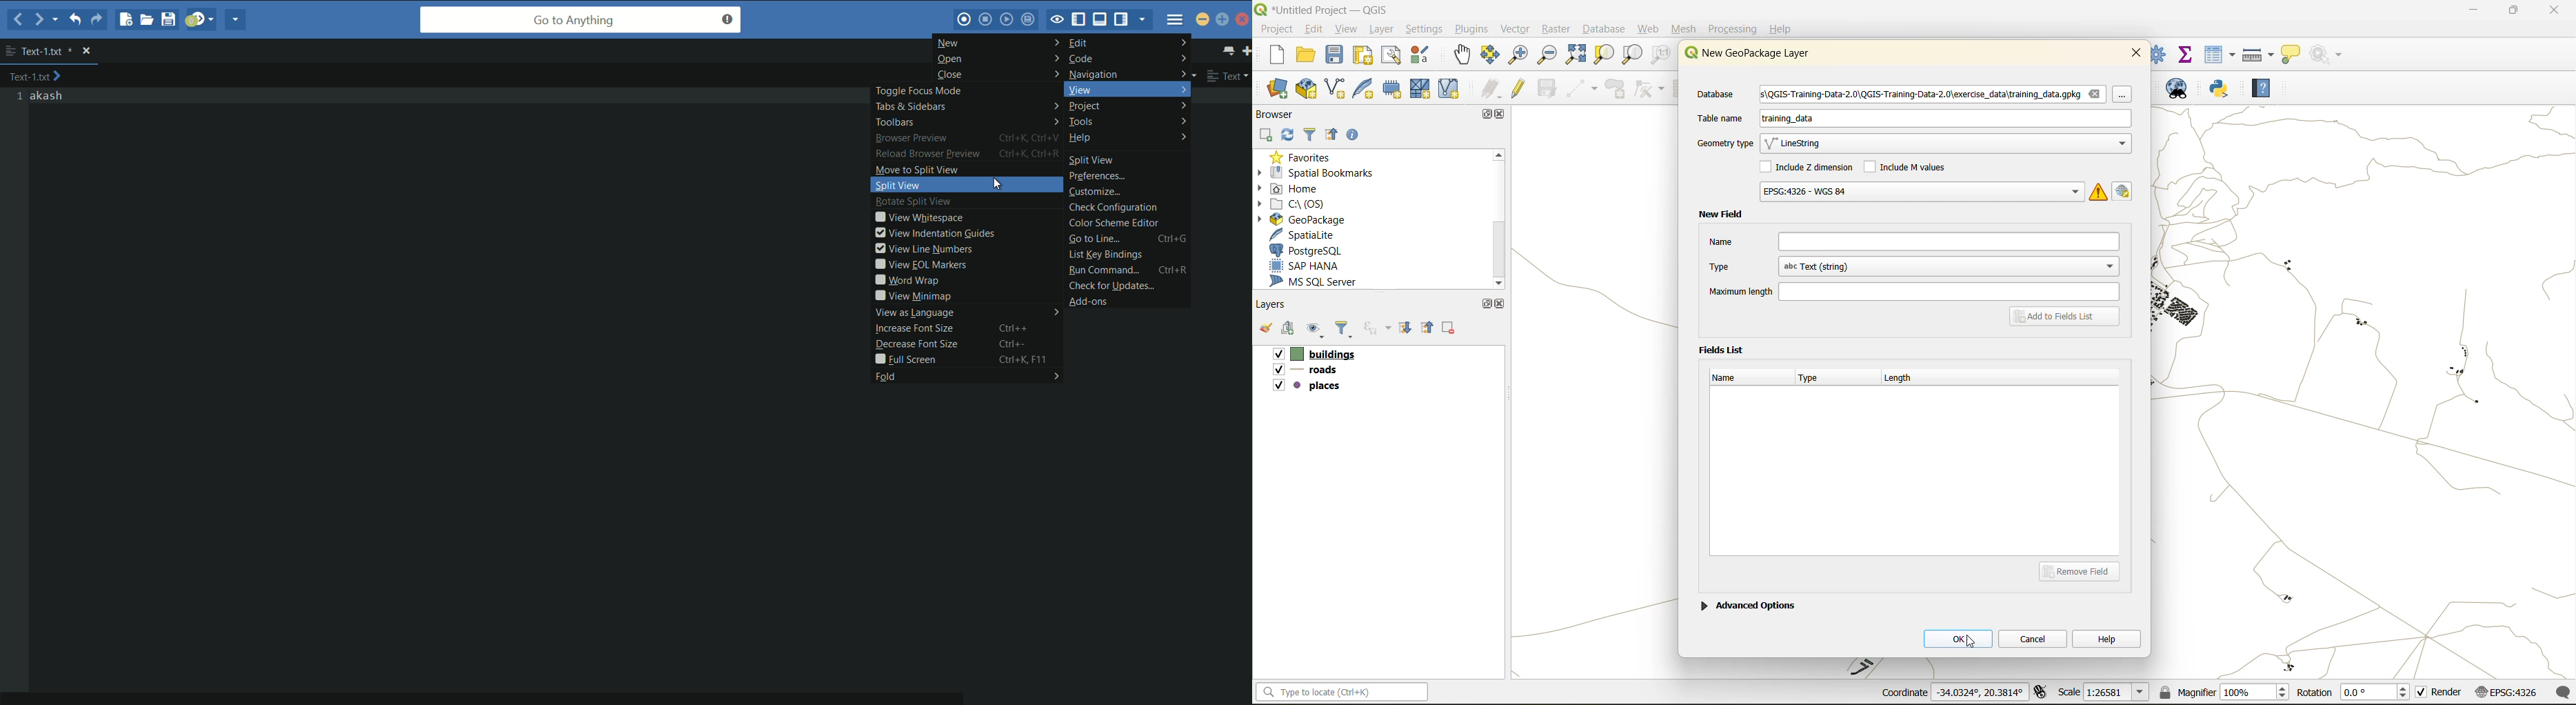 The height and width of the screenshot is (728, 2576). Describe the element at coordinates (1130, 158) in the screenshot. I see `split view` at that location.